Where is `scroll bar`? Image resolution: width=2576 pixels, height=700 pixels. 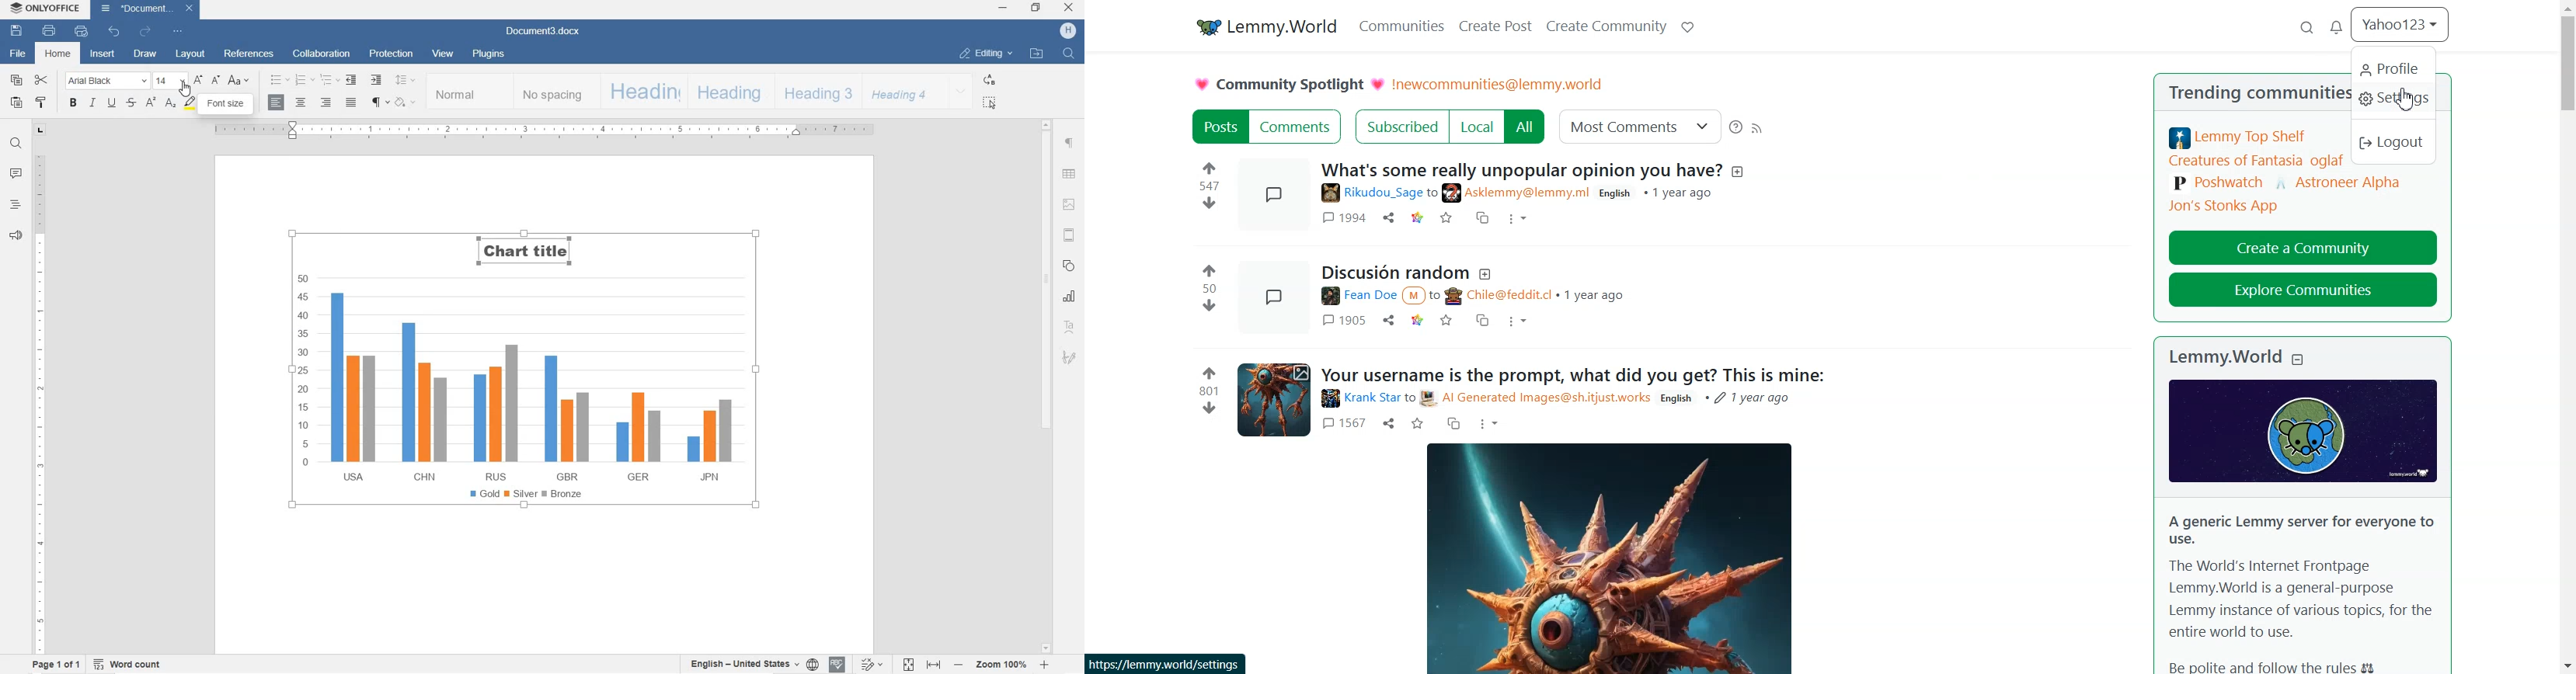
scroll bar is located at coordinates (2567, 337).